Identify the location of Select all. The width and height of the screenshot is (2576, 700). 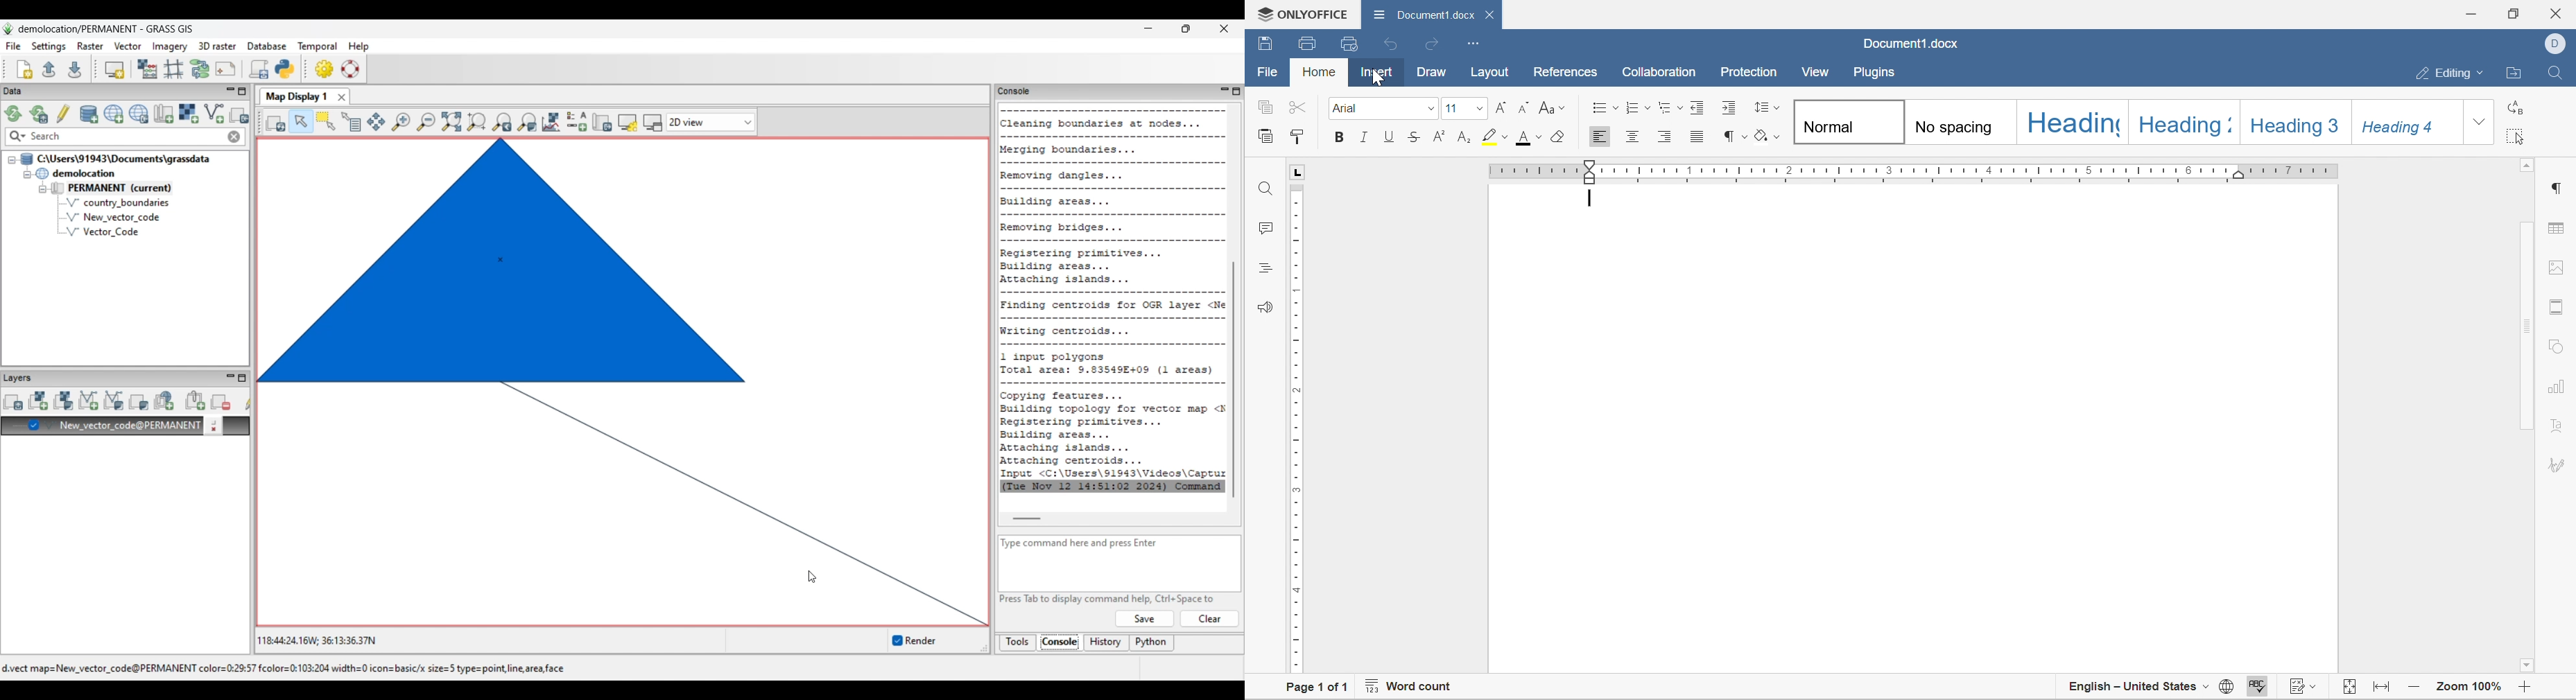
(2516, 138).